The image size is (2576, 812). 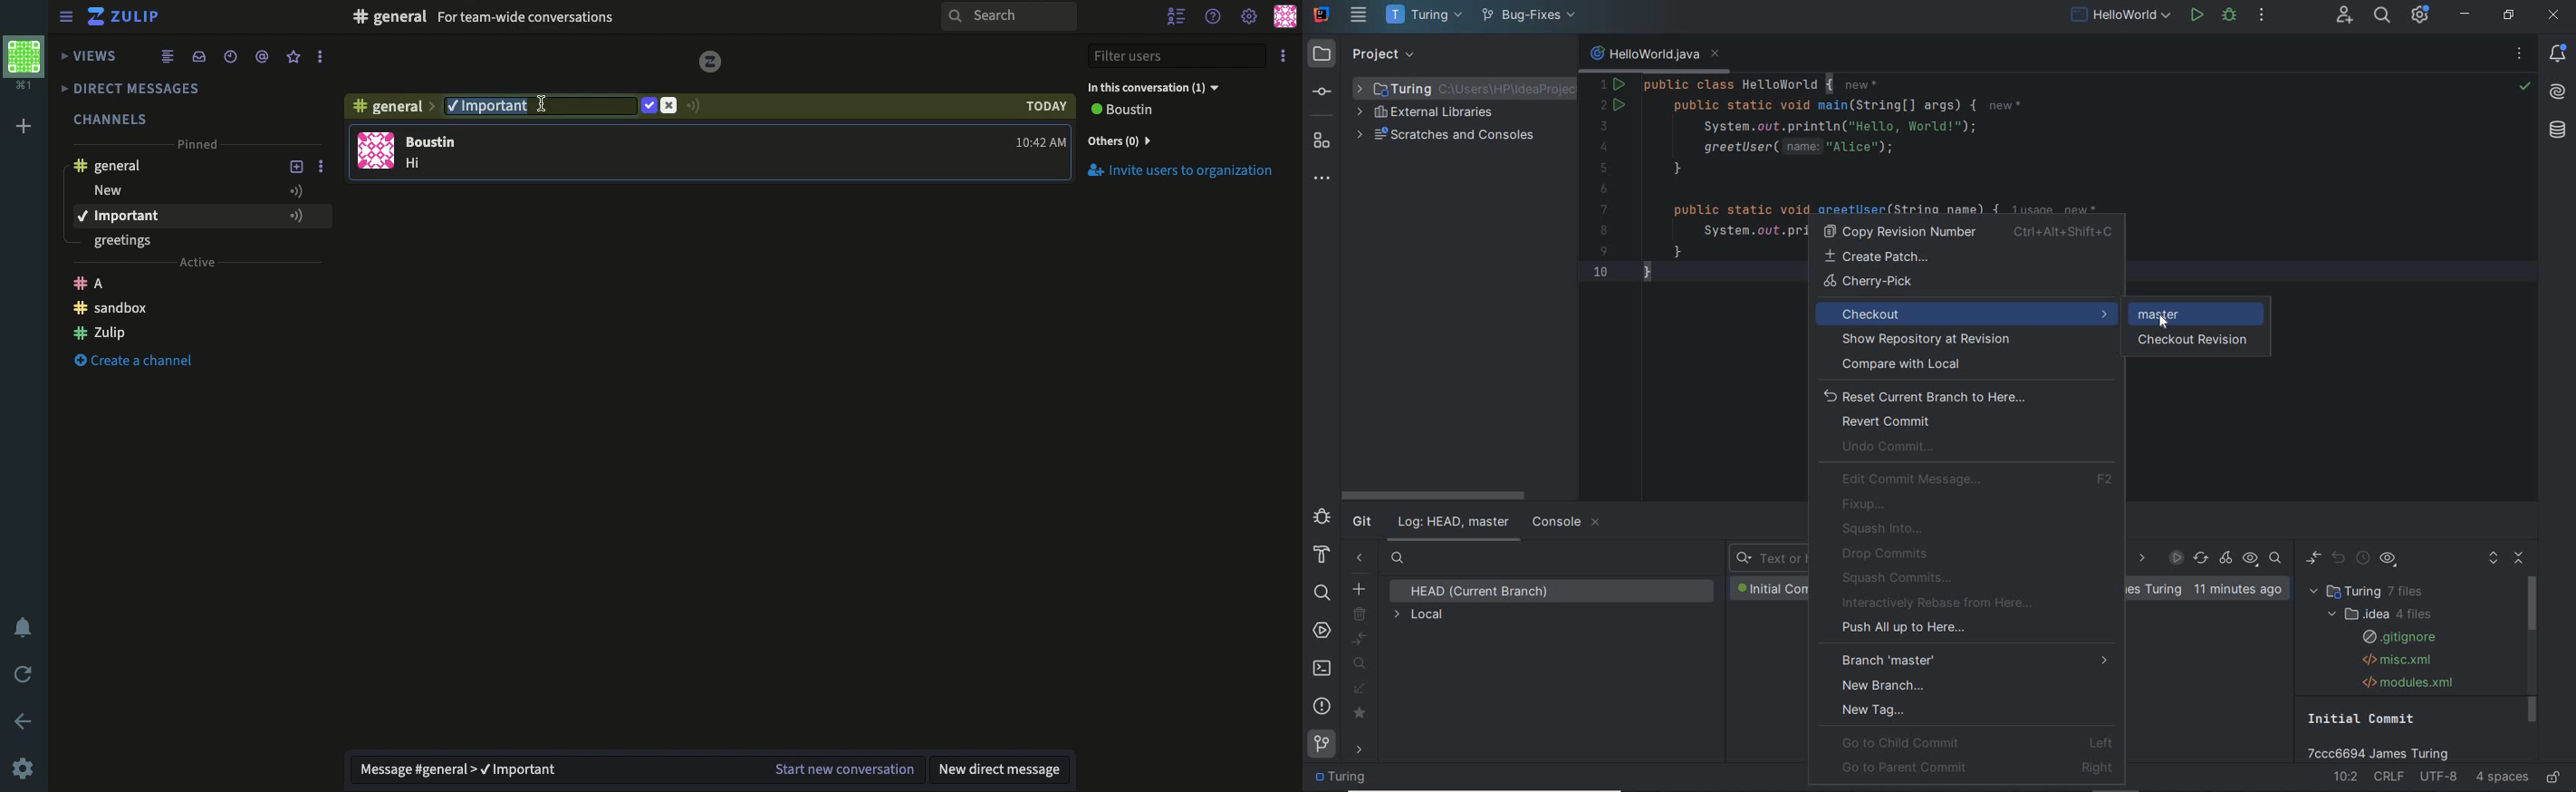 What do you see at coordinates (670, 106) in the screenshot?
I see `Cancel` at bounding box center [670, 106].